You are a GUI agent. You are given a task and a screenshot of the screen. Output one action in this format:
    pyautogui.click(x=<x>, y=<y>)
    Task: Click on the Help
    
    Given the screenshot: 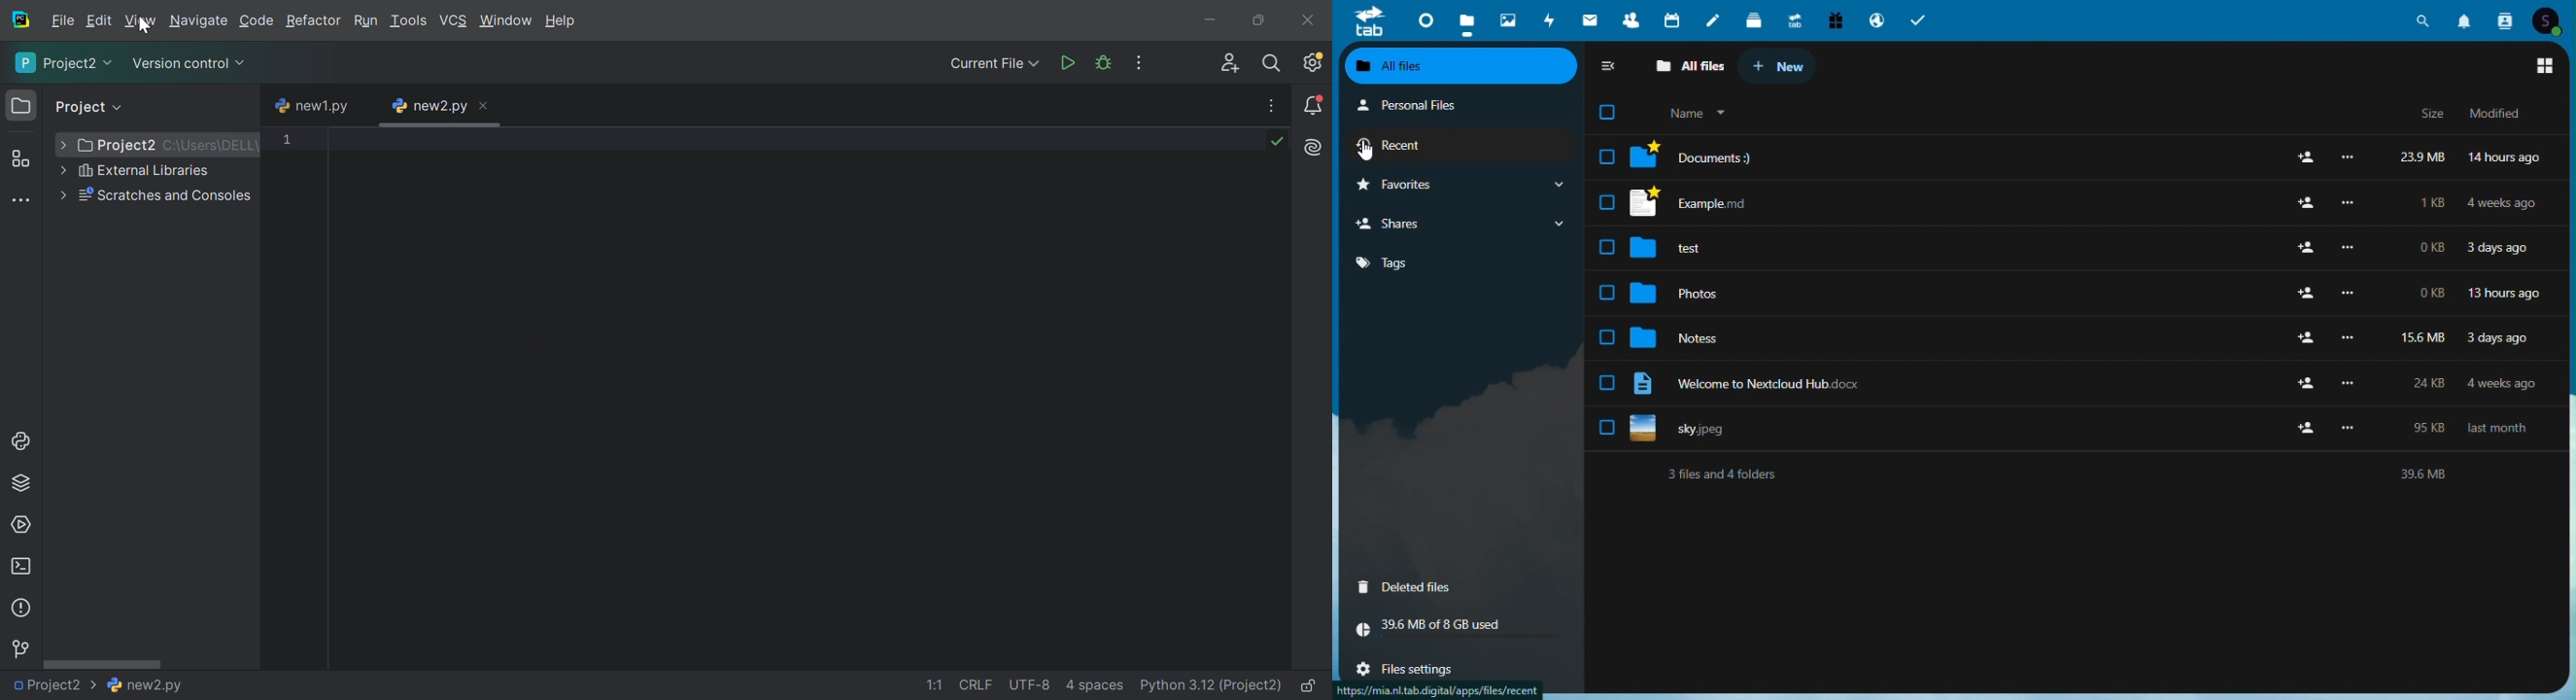 What is the action you would take?
    pyautogui.click(x=562, y=22)
    